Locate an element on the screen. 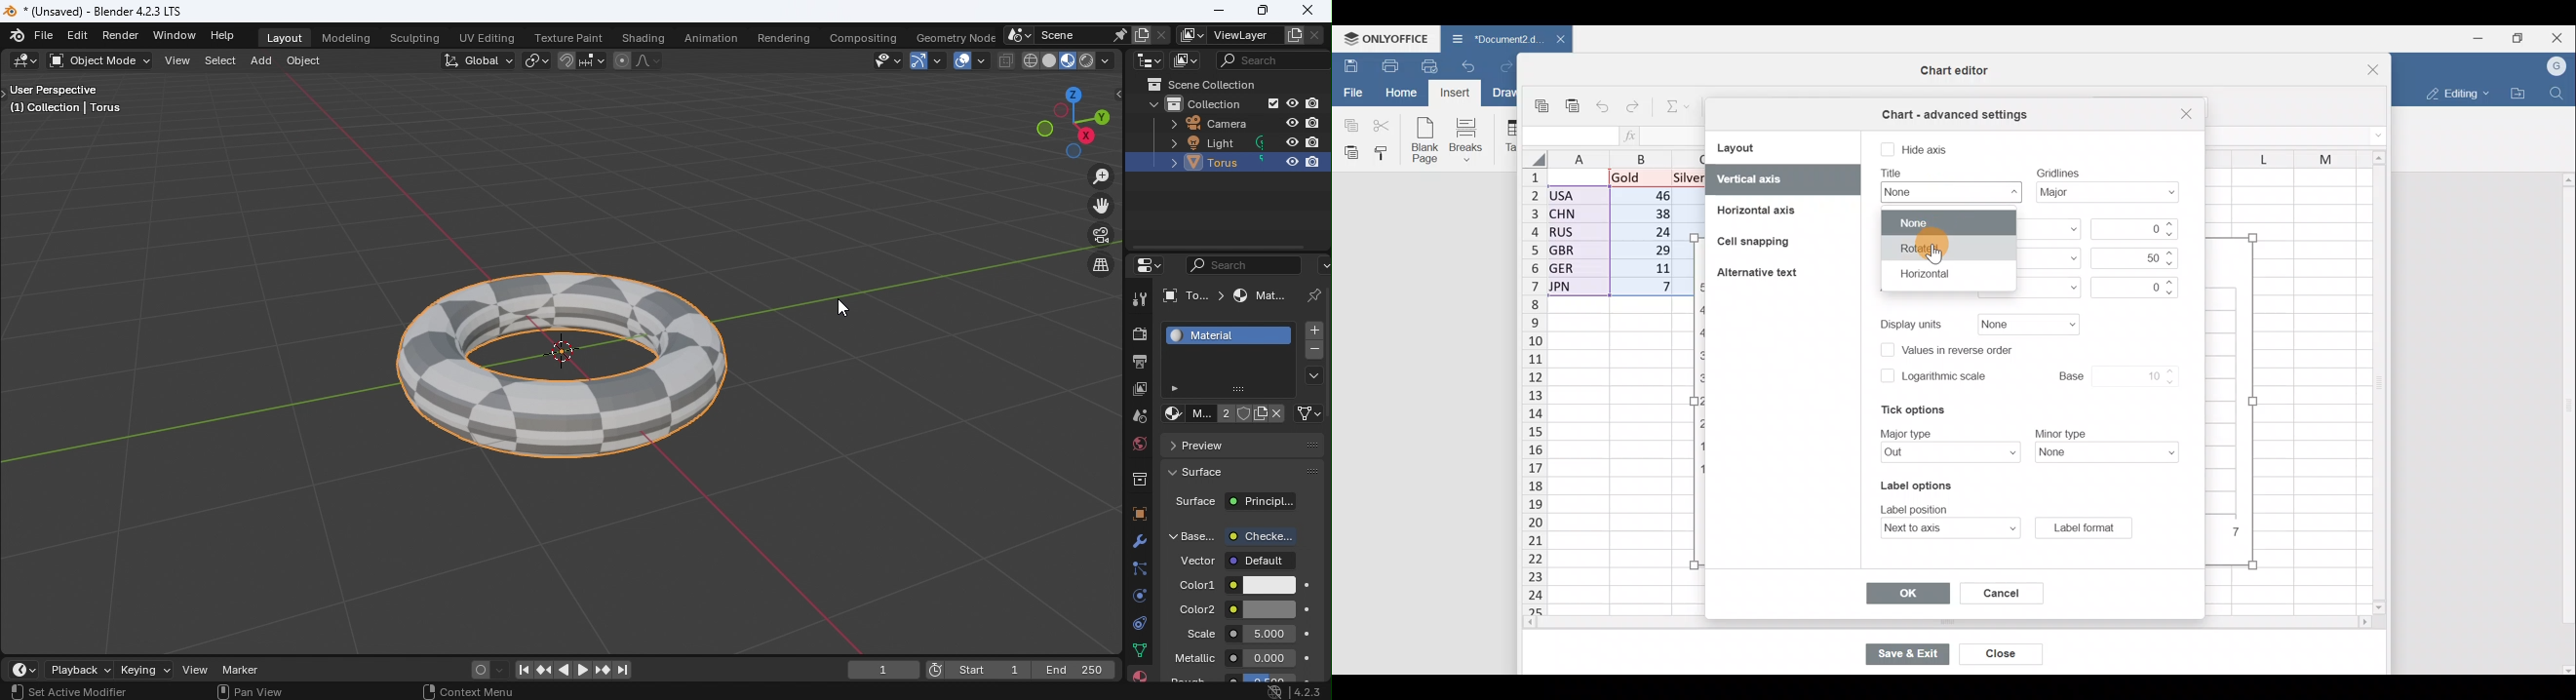 Image resolution: width=2576 pixels, height=700 pixels. Fake user is located at coordinates (1243, 413).